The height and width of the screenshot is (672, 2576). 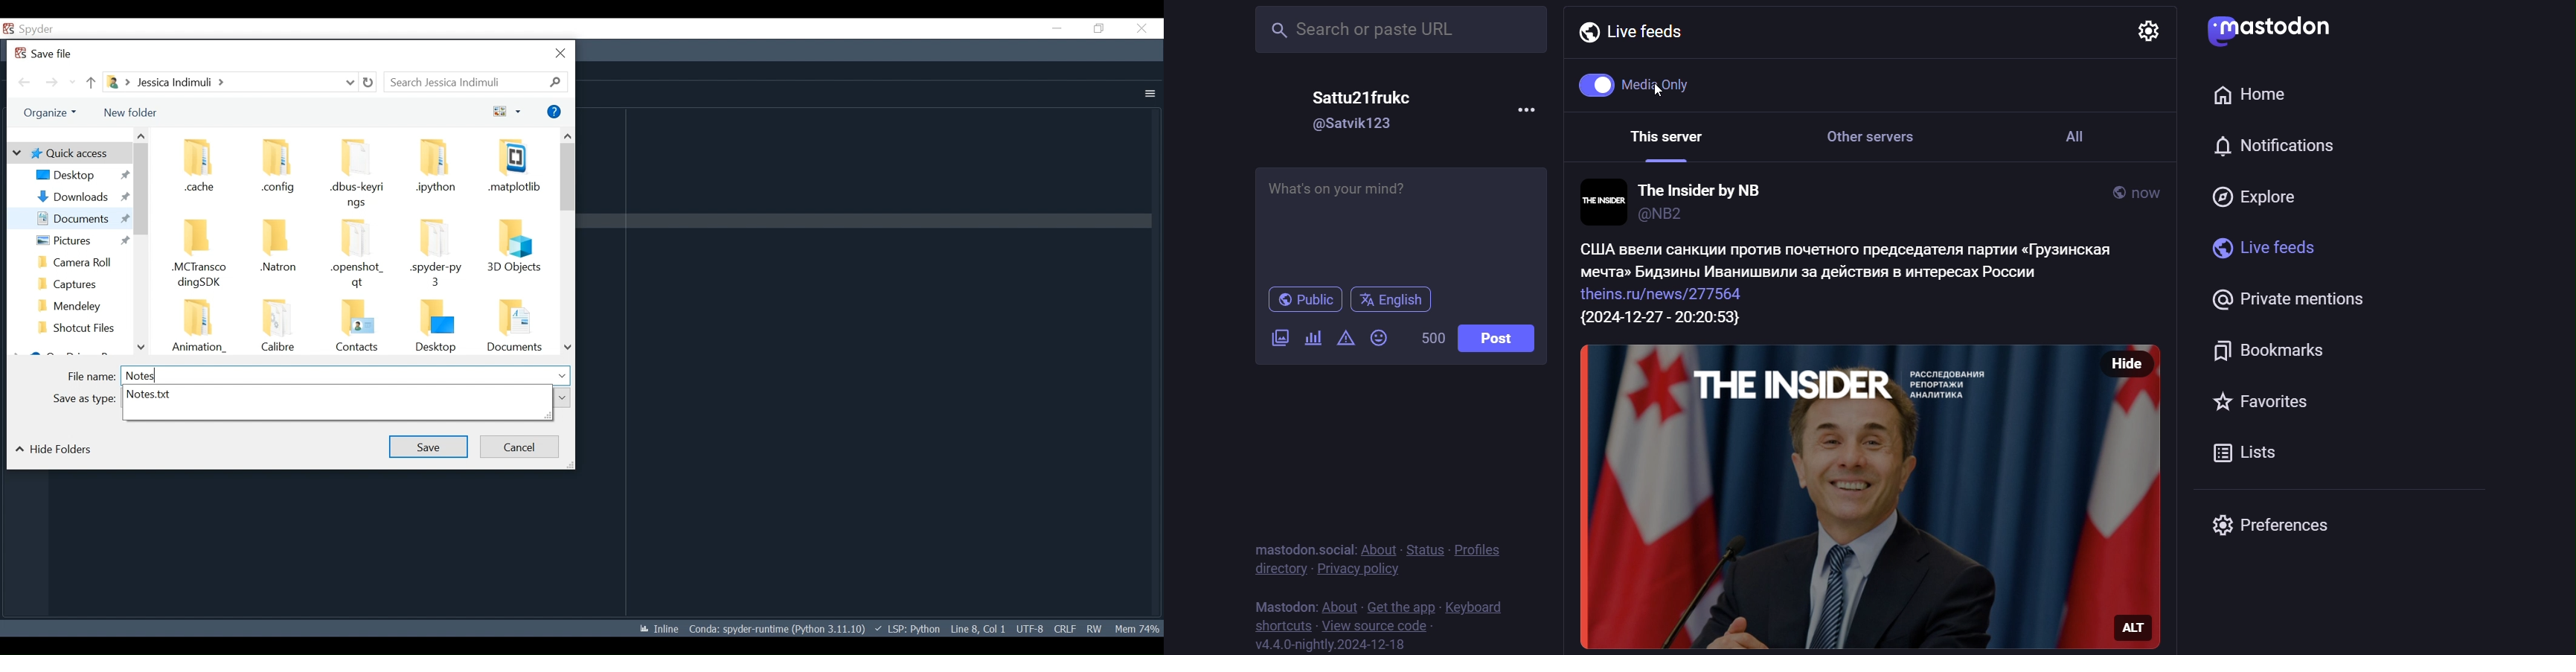 What do you see at coordinates (1056, 28) in the screenshot?
I see `Minimize` at bounding box center [1056, 28].